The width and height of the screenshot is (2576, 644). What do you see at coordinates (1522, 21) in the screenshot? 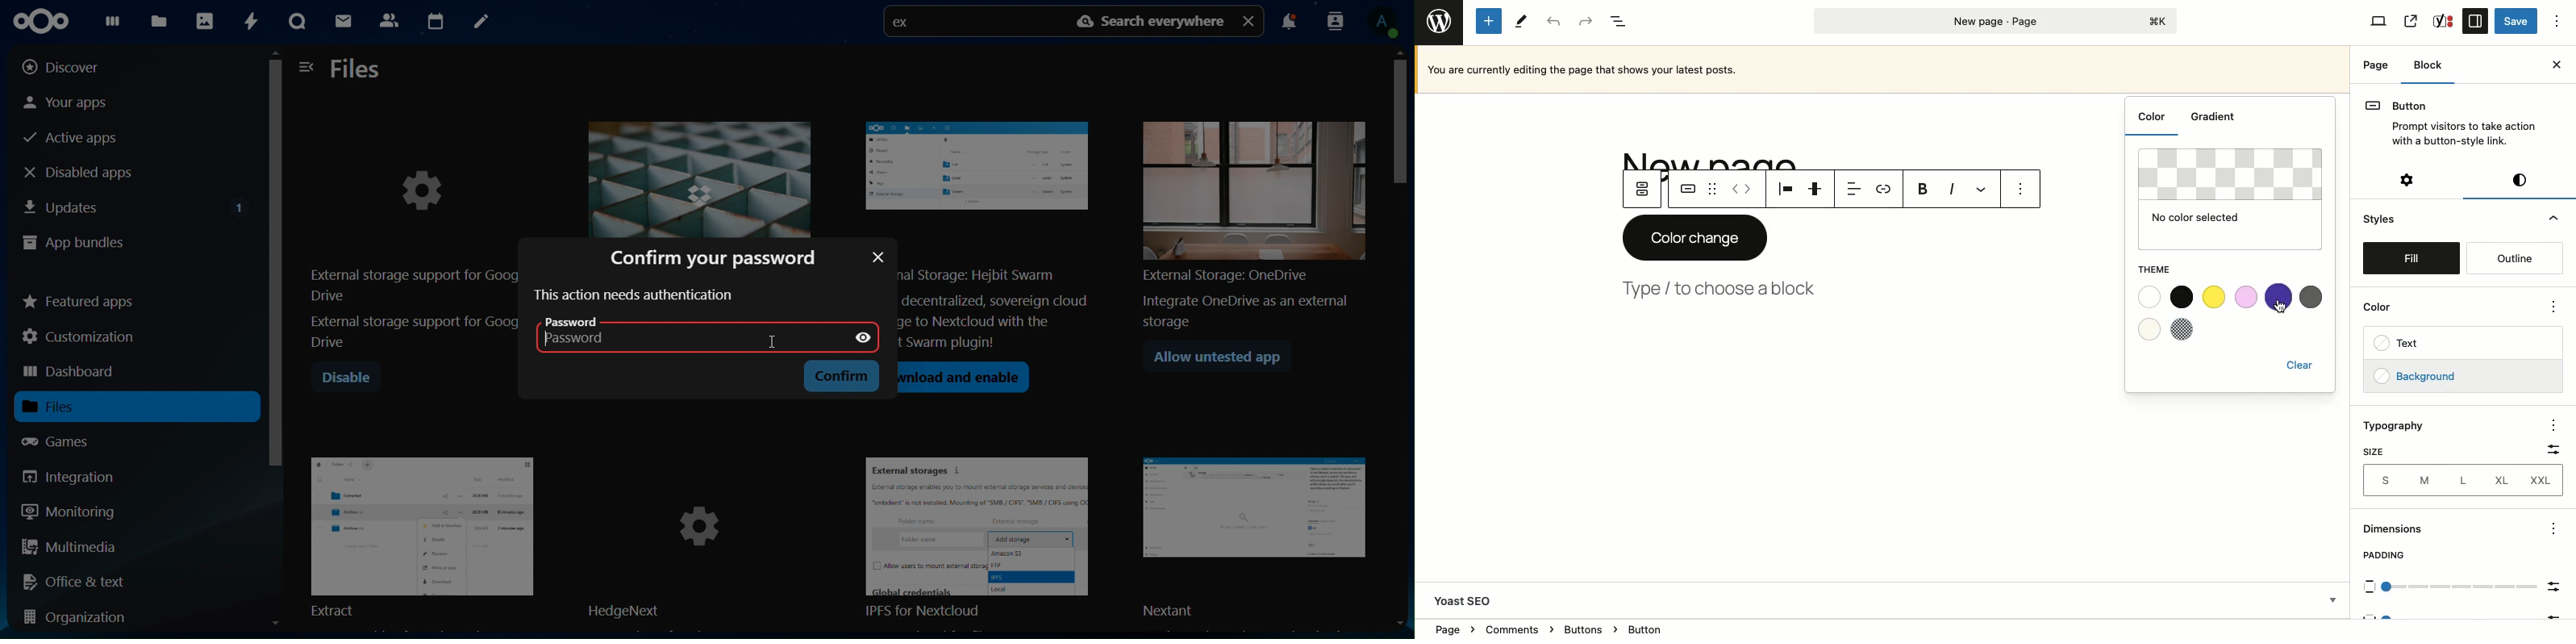
I see `Tools` at bounding box center [1522, 21].